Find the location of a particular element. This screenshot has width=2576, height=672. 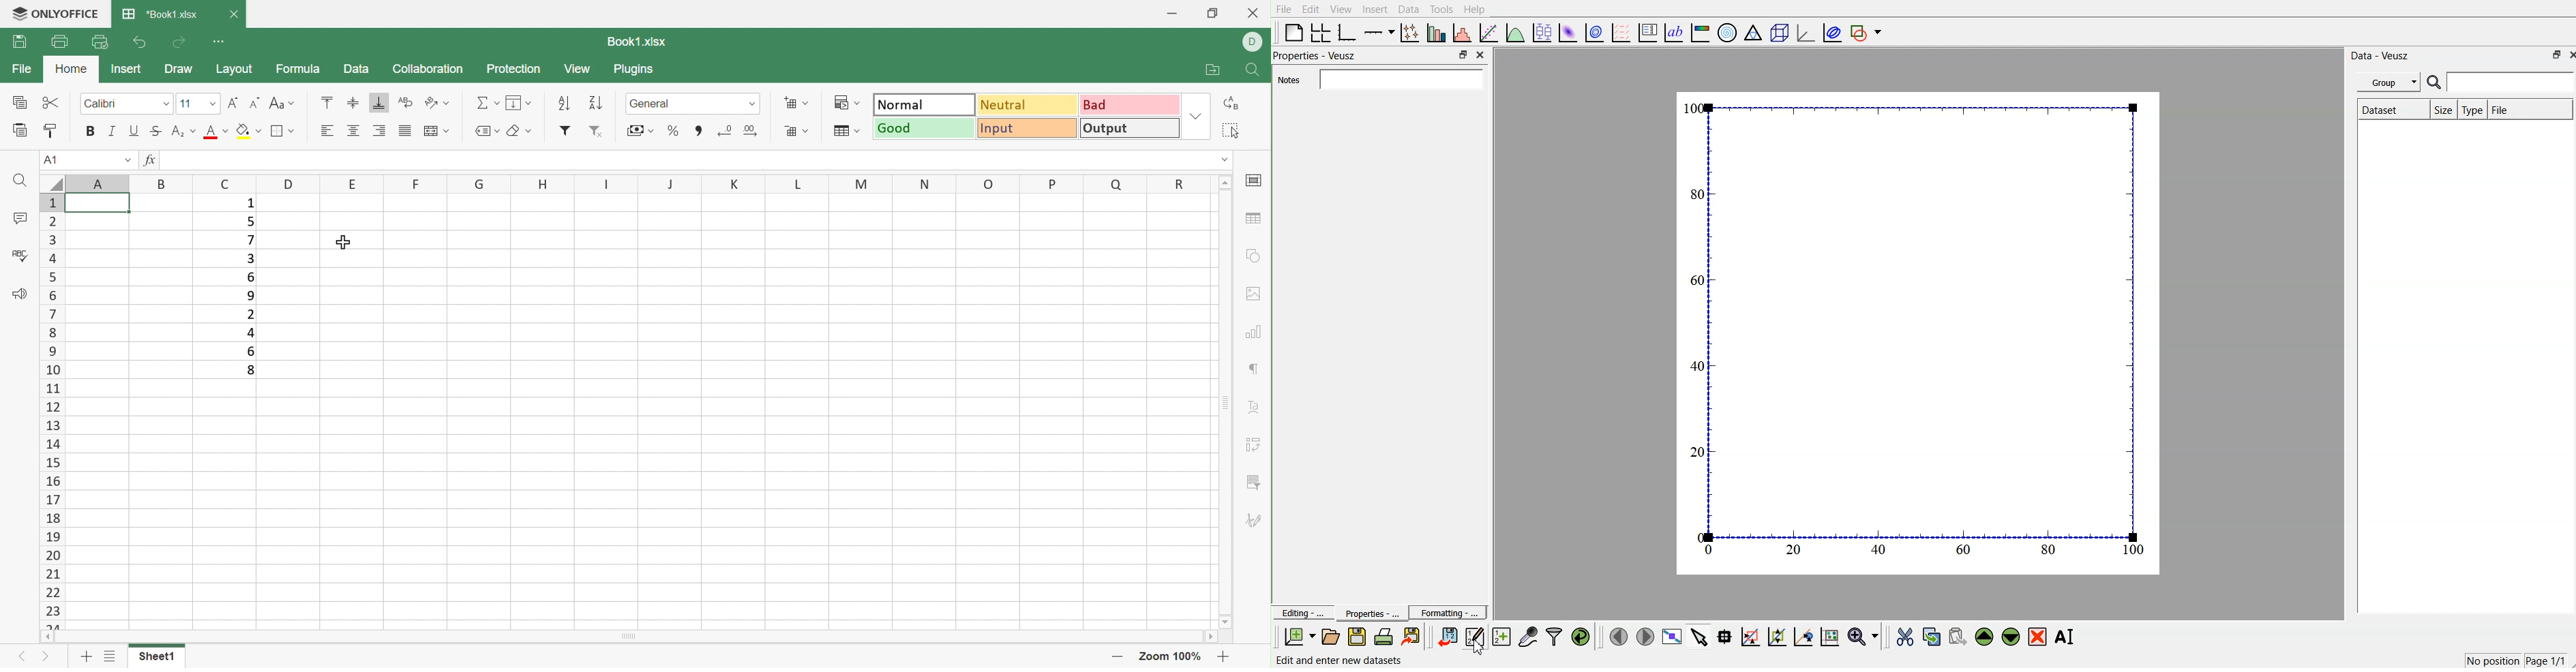

View is located at coordinates (1341, 9).